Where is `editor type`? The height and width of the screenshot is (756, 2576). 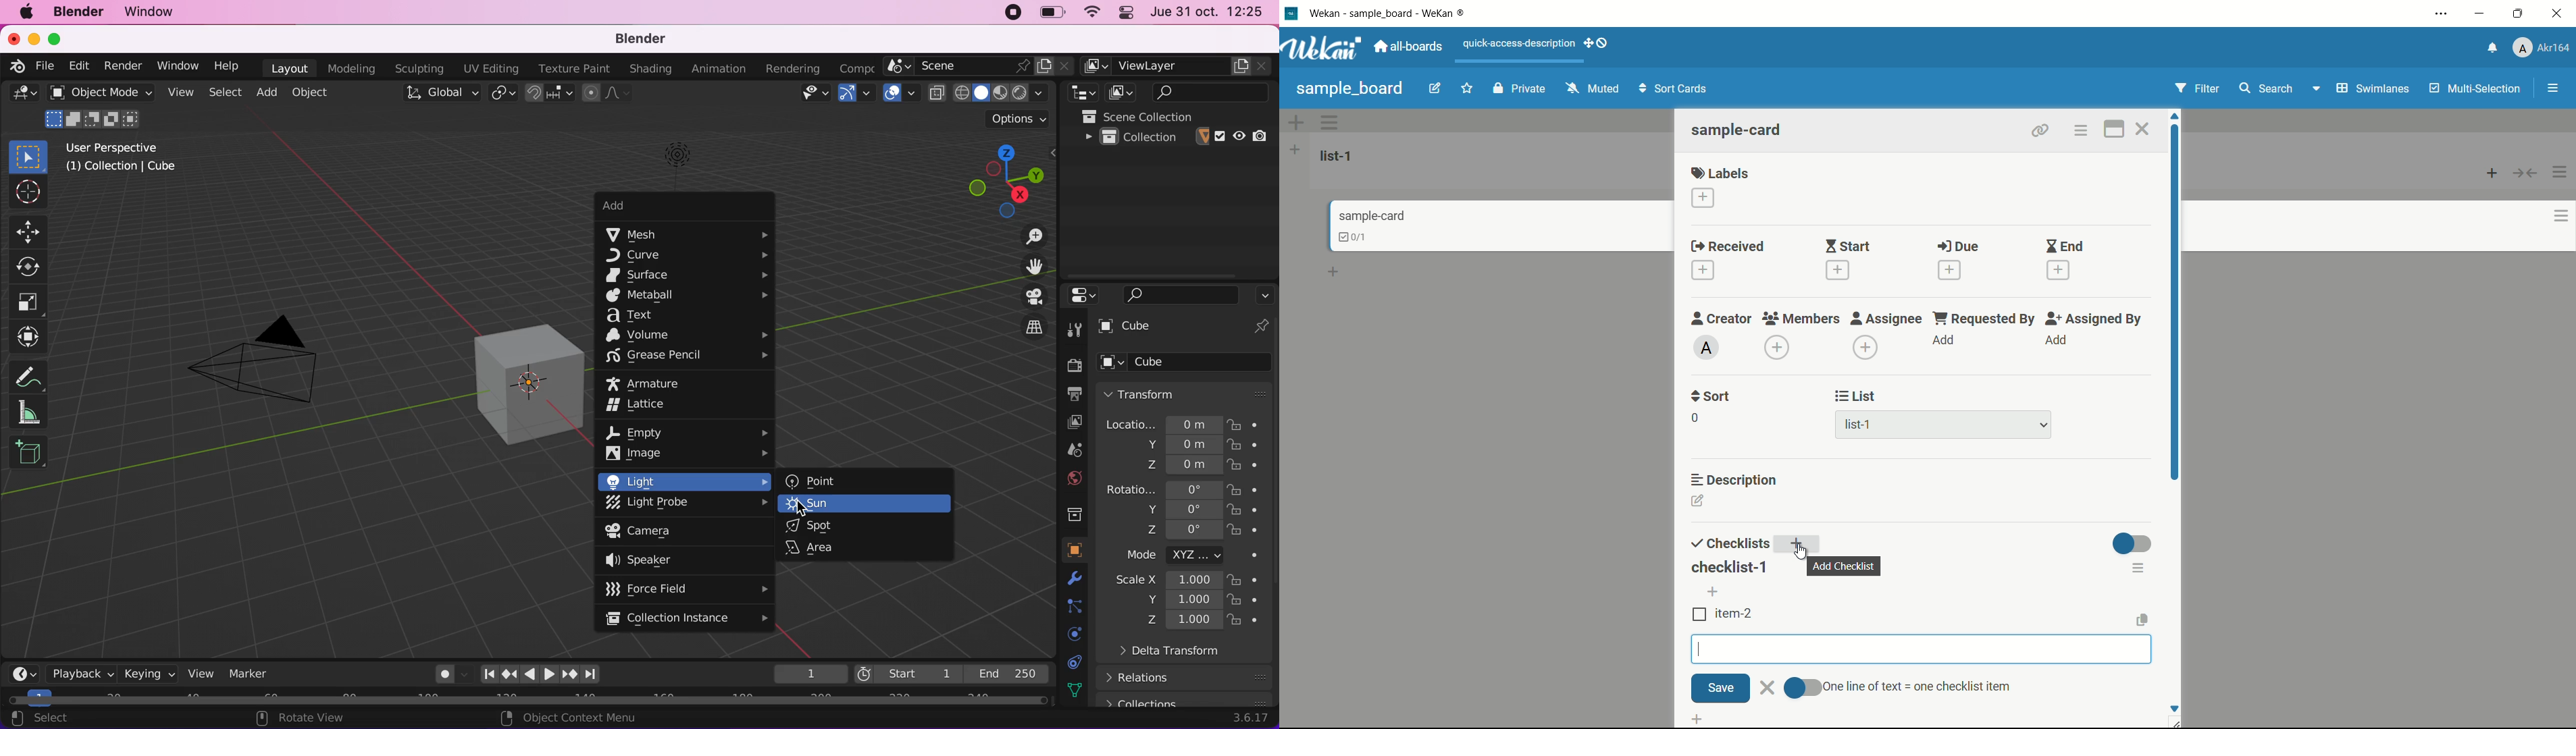
editor type is located at coordinates (22, 98).